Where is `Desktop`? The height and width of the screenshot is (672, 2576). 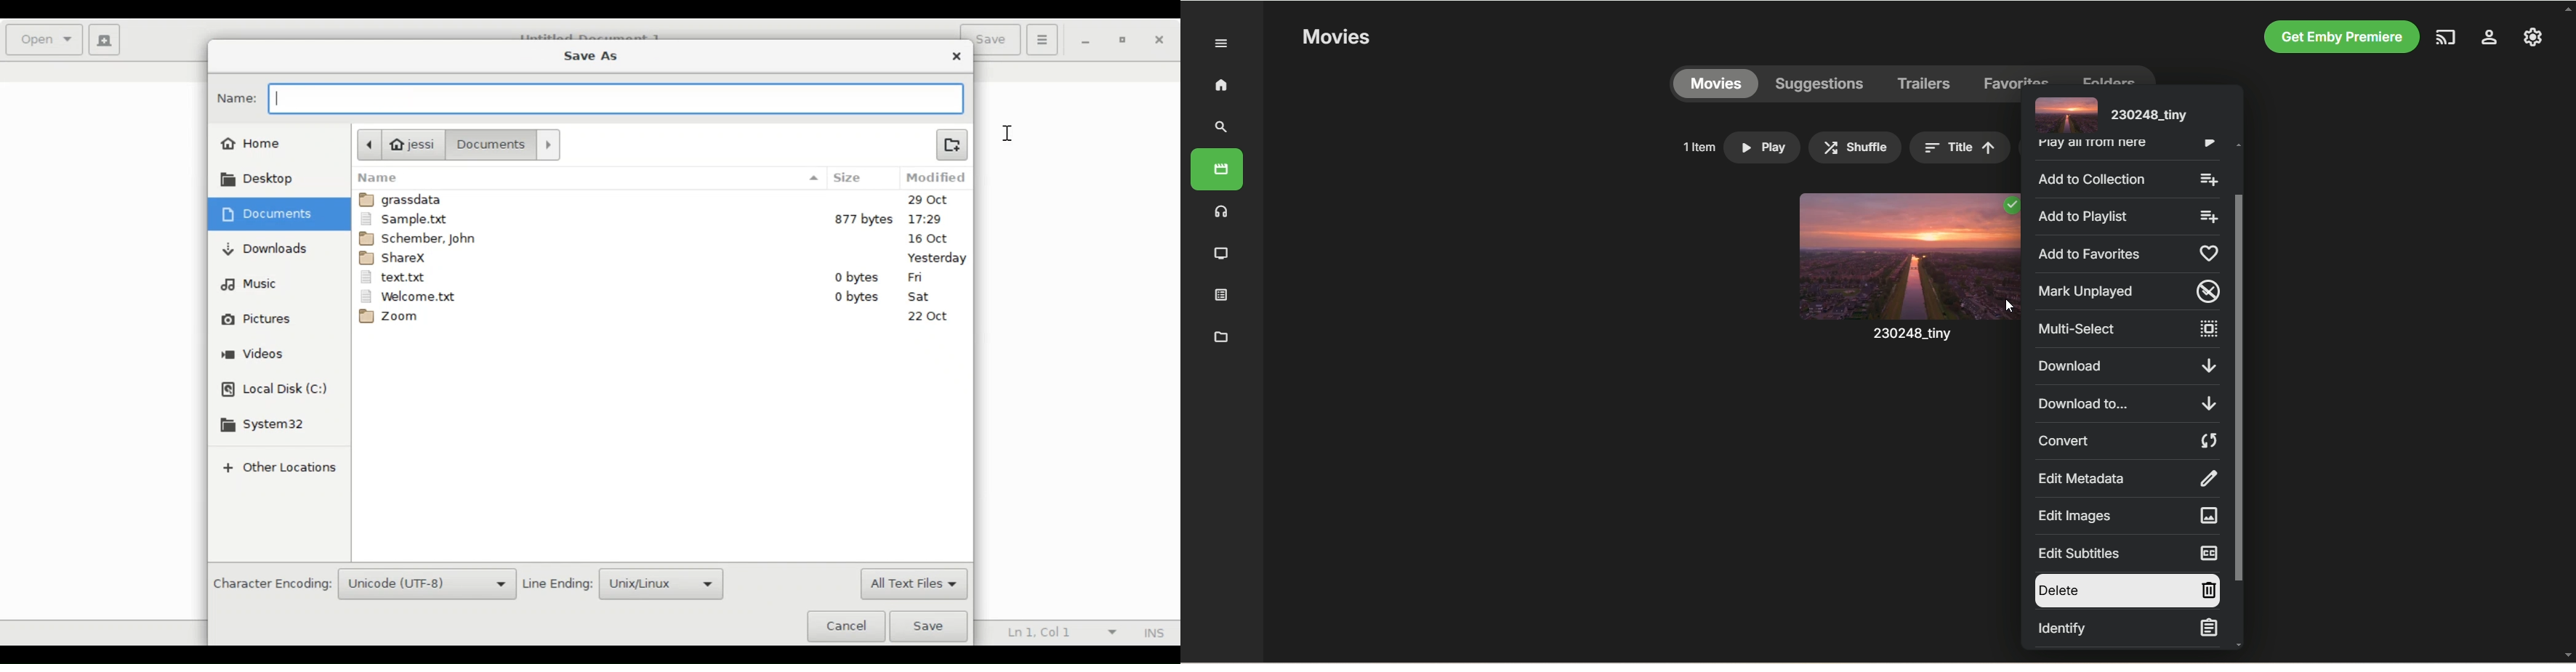
Desktop is located at coordinates (264, 179).